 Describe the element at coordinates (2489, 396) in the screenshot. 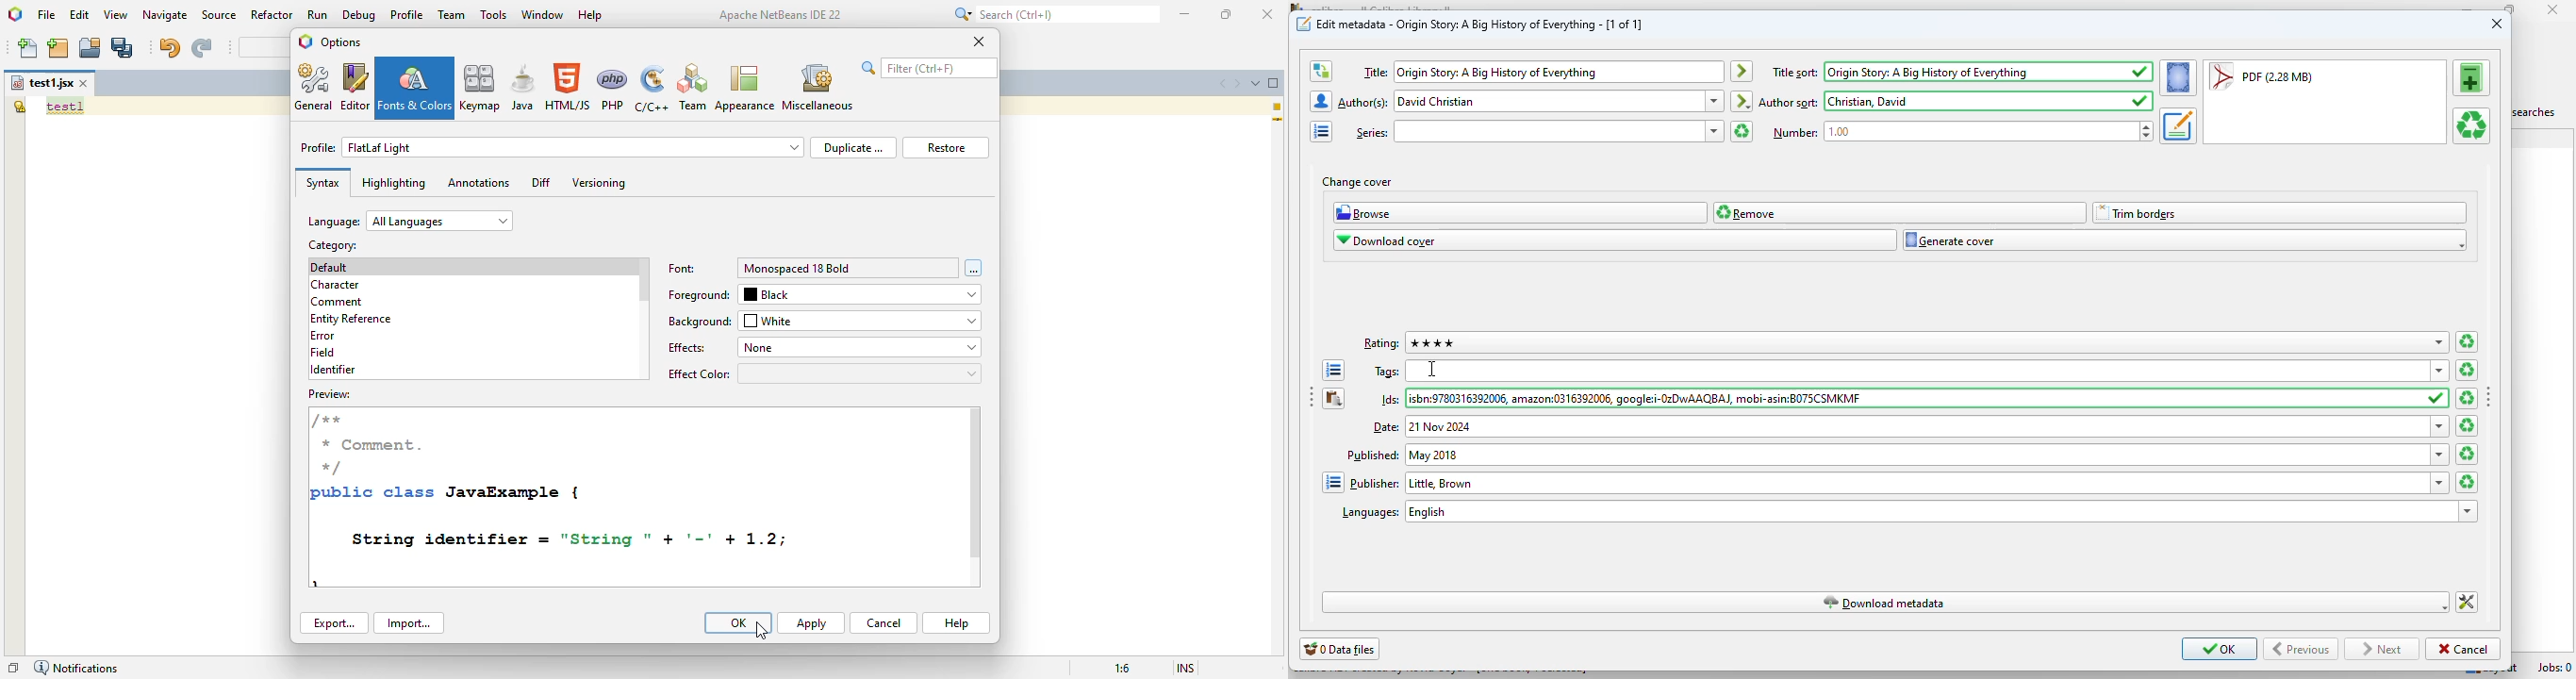

I see `toggle sidebar` at that location.